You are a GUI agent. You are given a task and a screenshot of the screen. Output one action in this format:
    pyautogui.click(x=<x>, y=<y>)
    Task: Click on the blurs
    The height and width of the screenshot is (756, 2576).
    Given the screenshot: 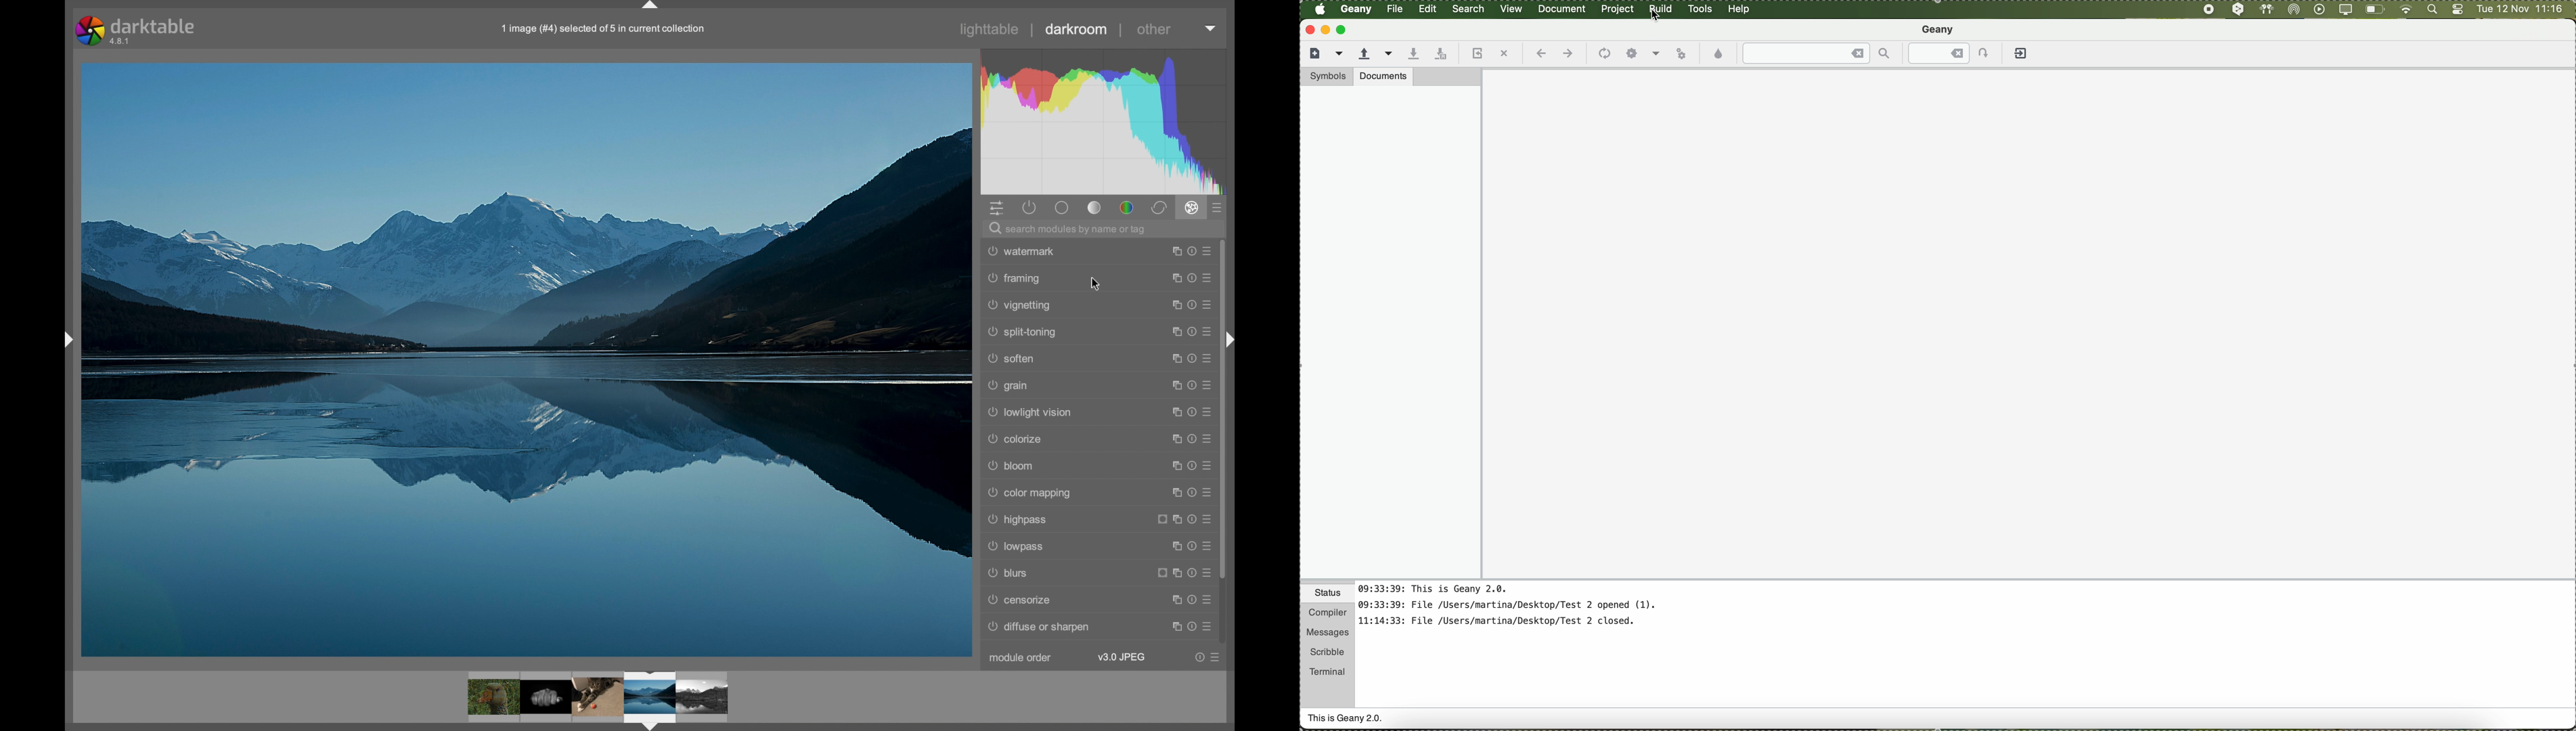 What is the action you would take?
    pyautogui.click(x=1008, y=573)
    